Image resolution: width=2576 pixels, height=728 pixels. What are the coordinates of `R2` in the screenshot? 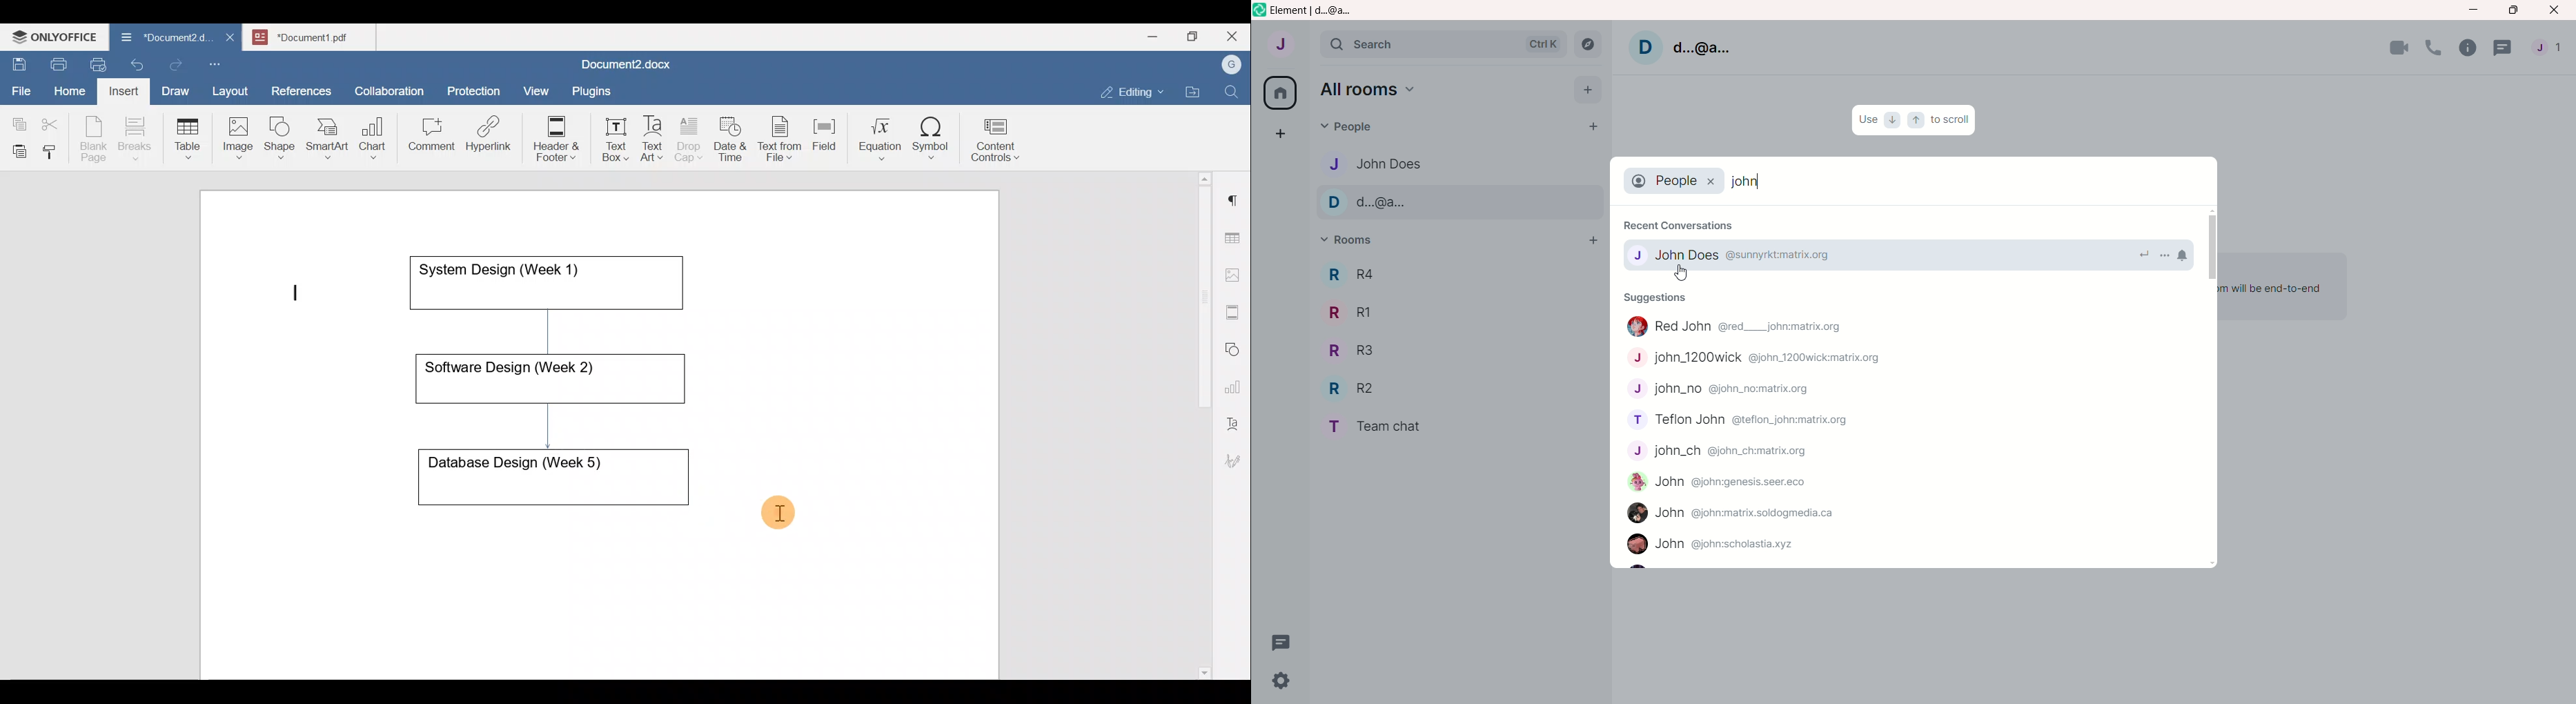 It's located at (1357, 390).